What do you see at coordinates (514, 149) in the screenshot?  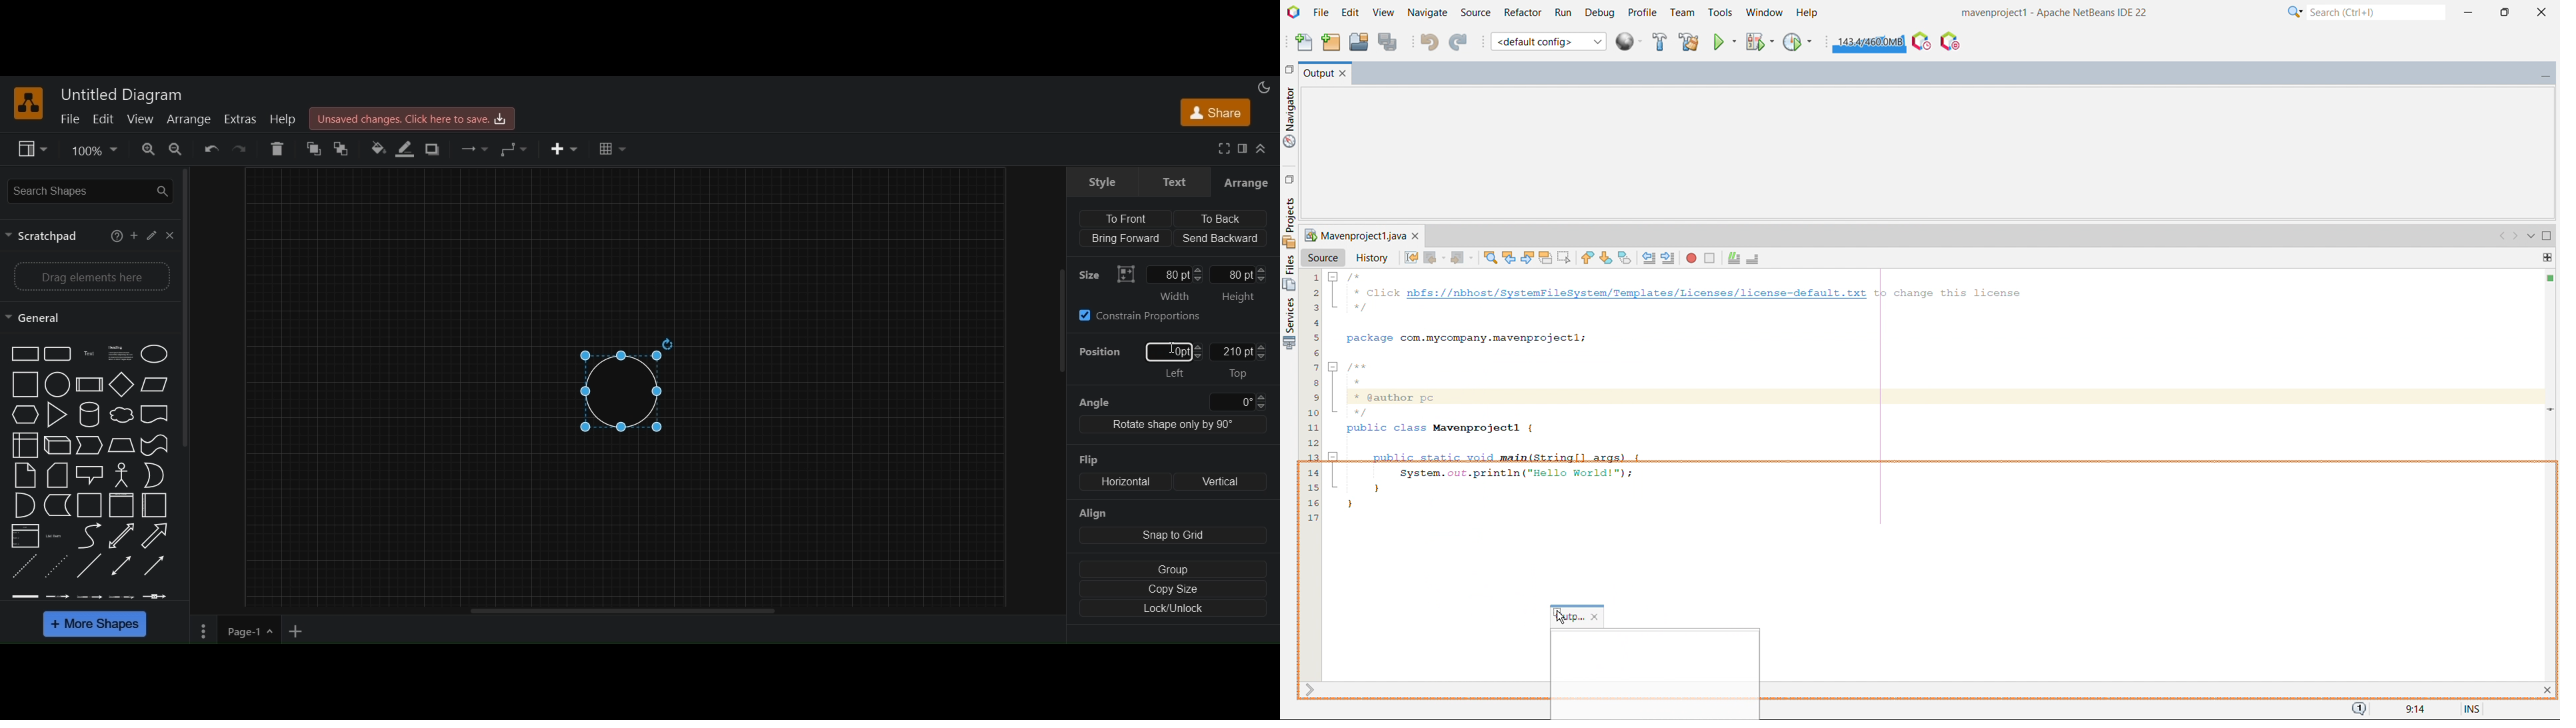 I see `waypoints` at bounding box center [514, 149].